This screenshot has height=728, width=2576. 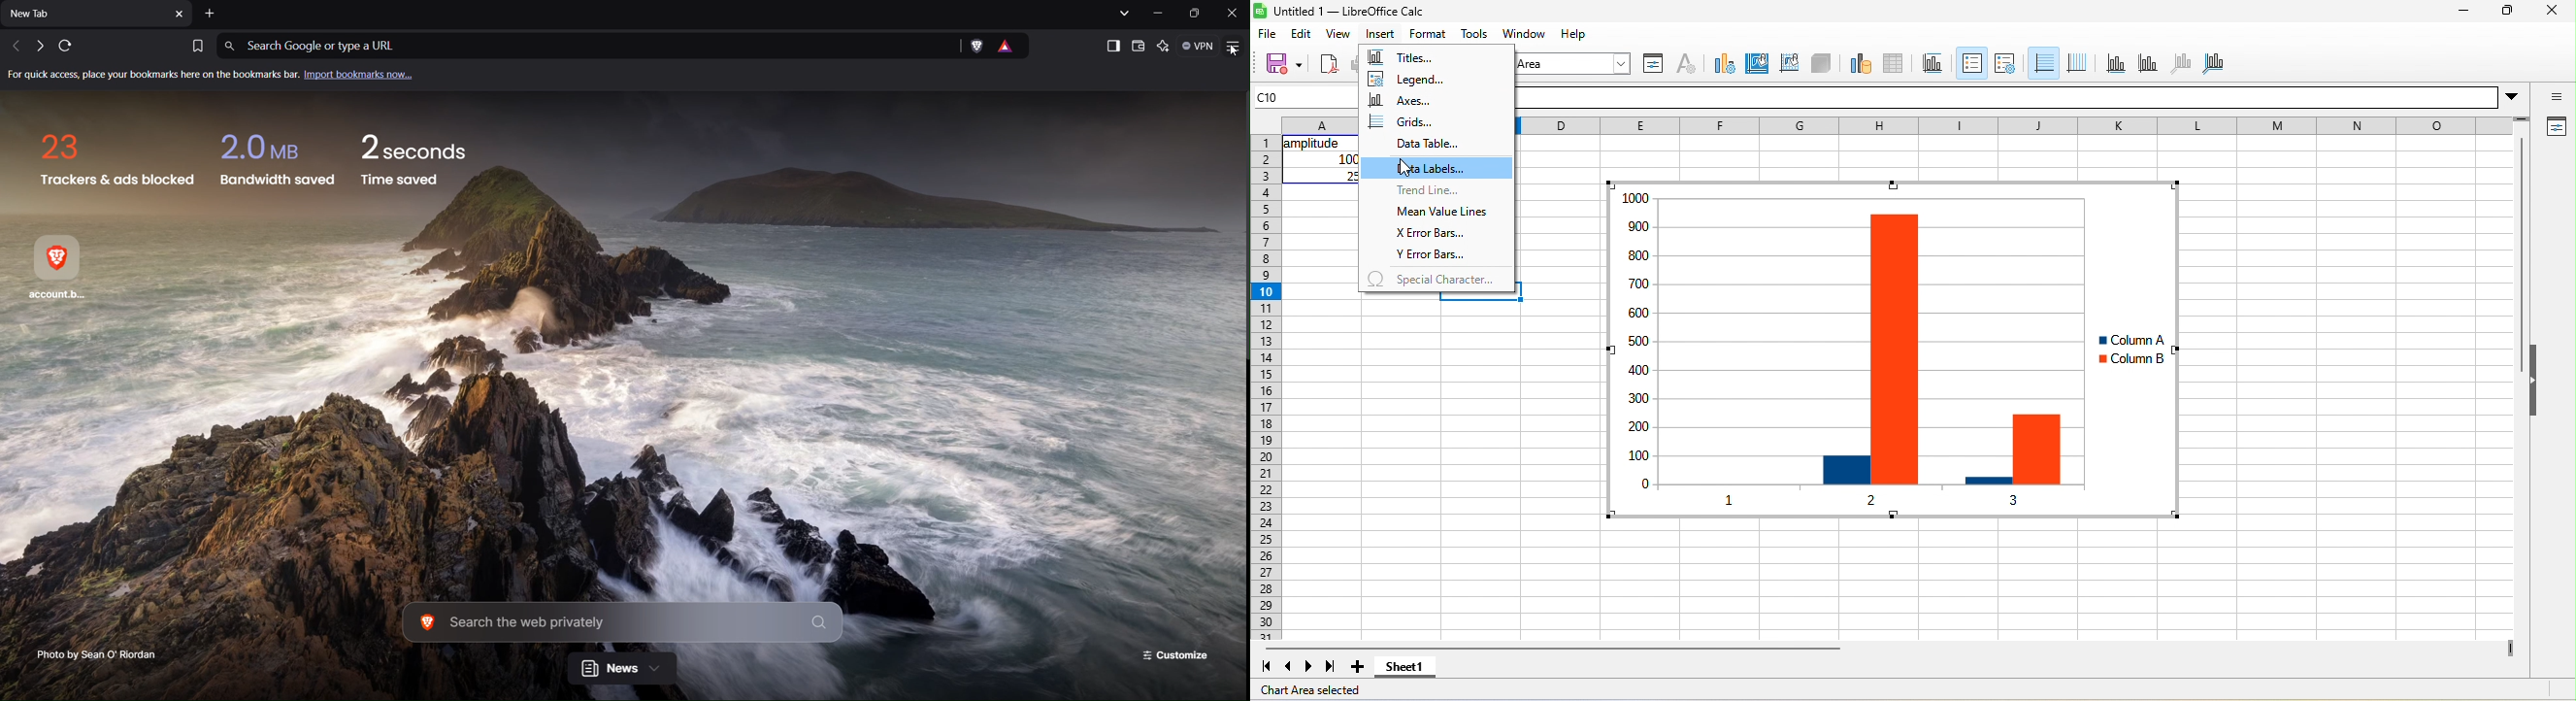 What do you see at coordinates (2077, 63) in the screenshot?
I see `vertical grids` at bounding box center [2077, 63].